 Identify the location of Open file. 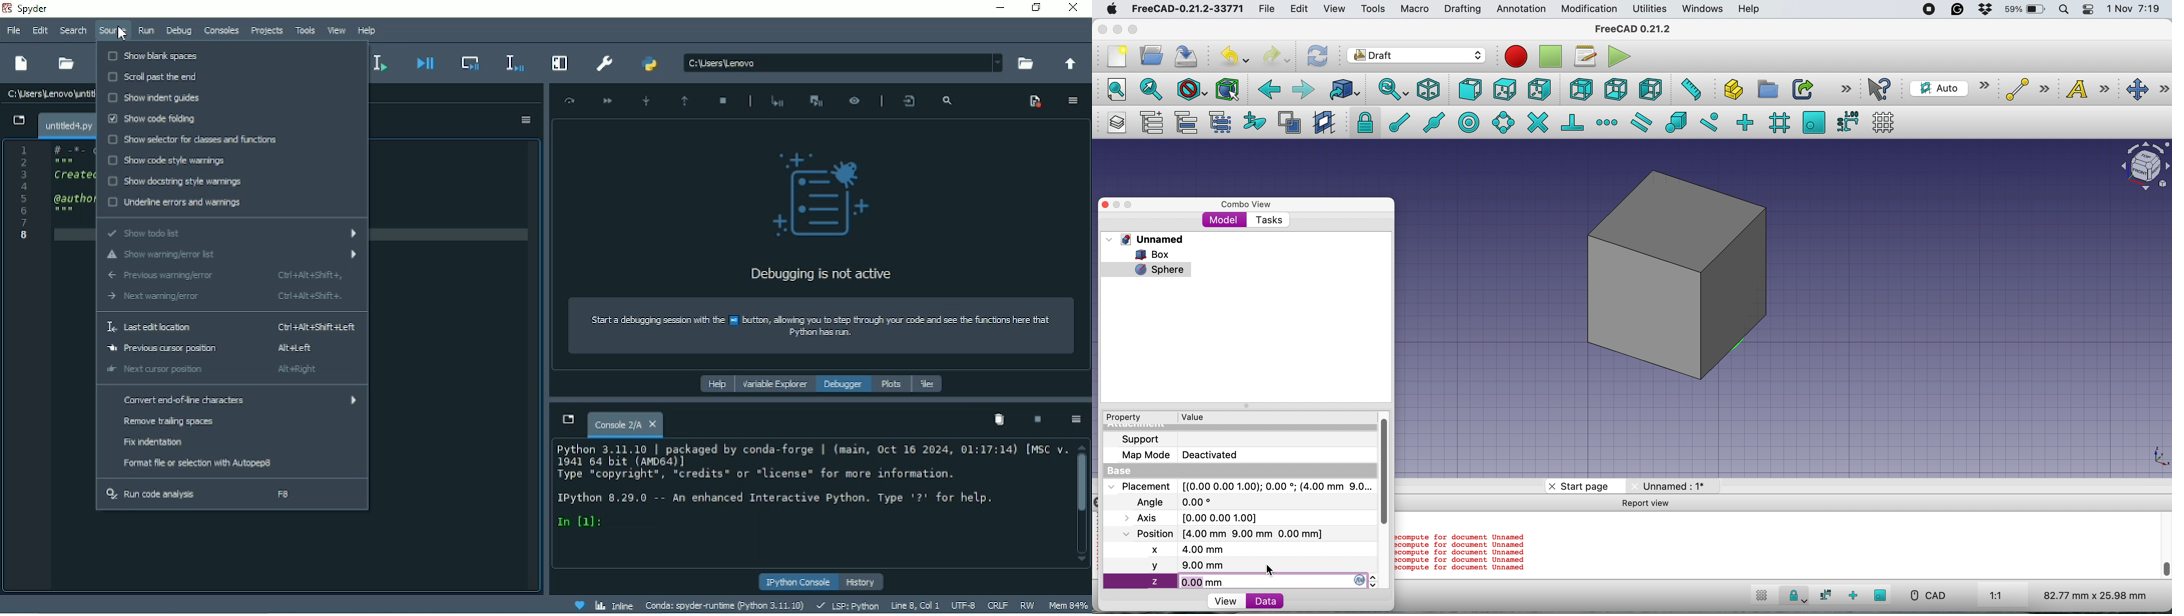
(67, 63).